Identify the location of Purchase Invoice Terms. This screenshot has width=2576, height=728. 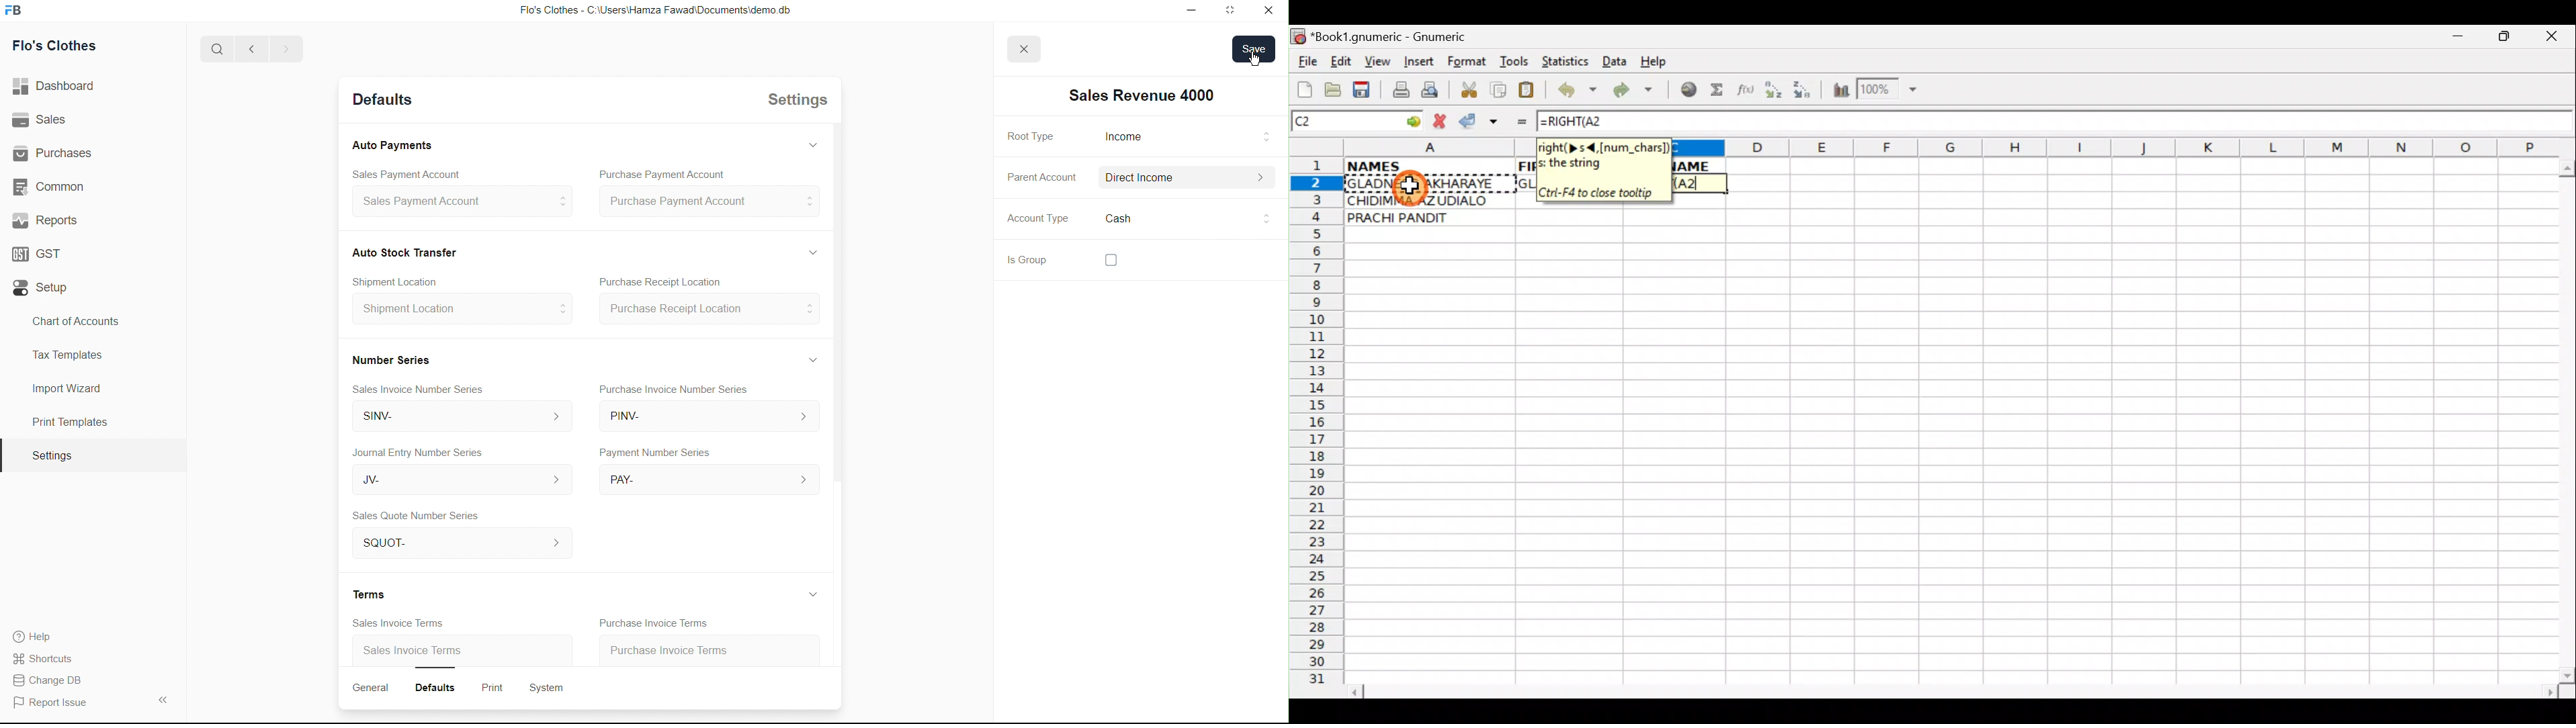
(683, 647).